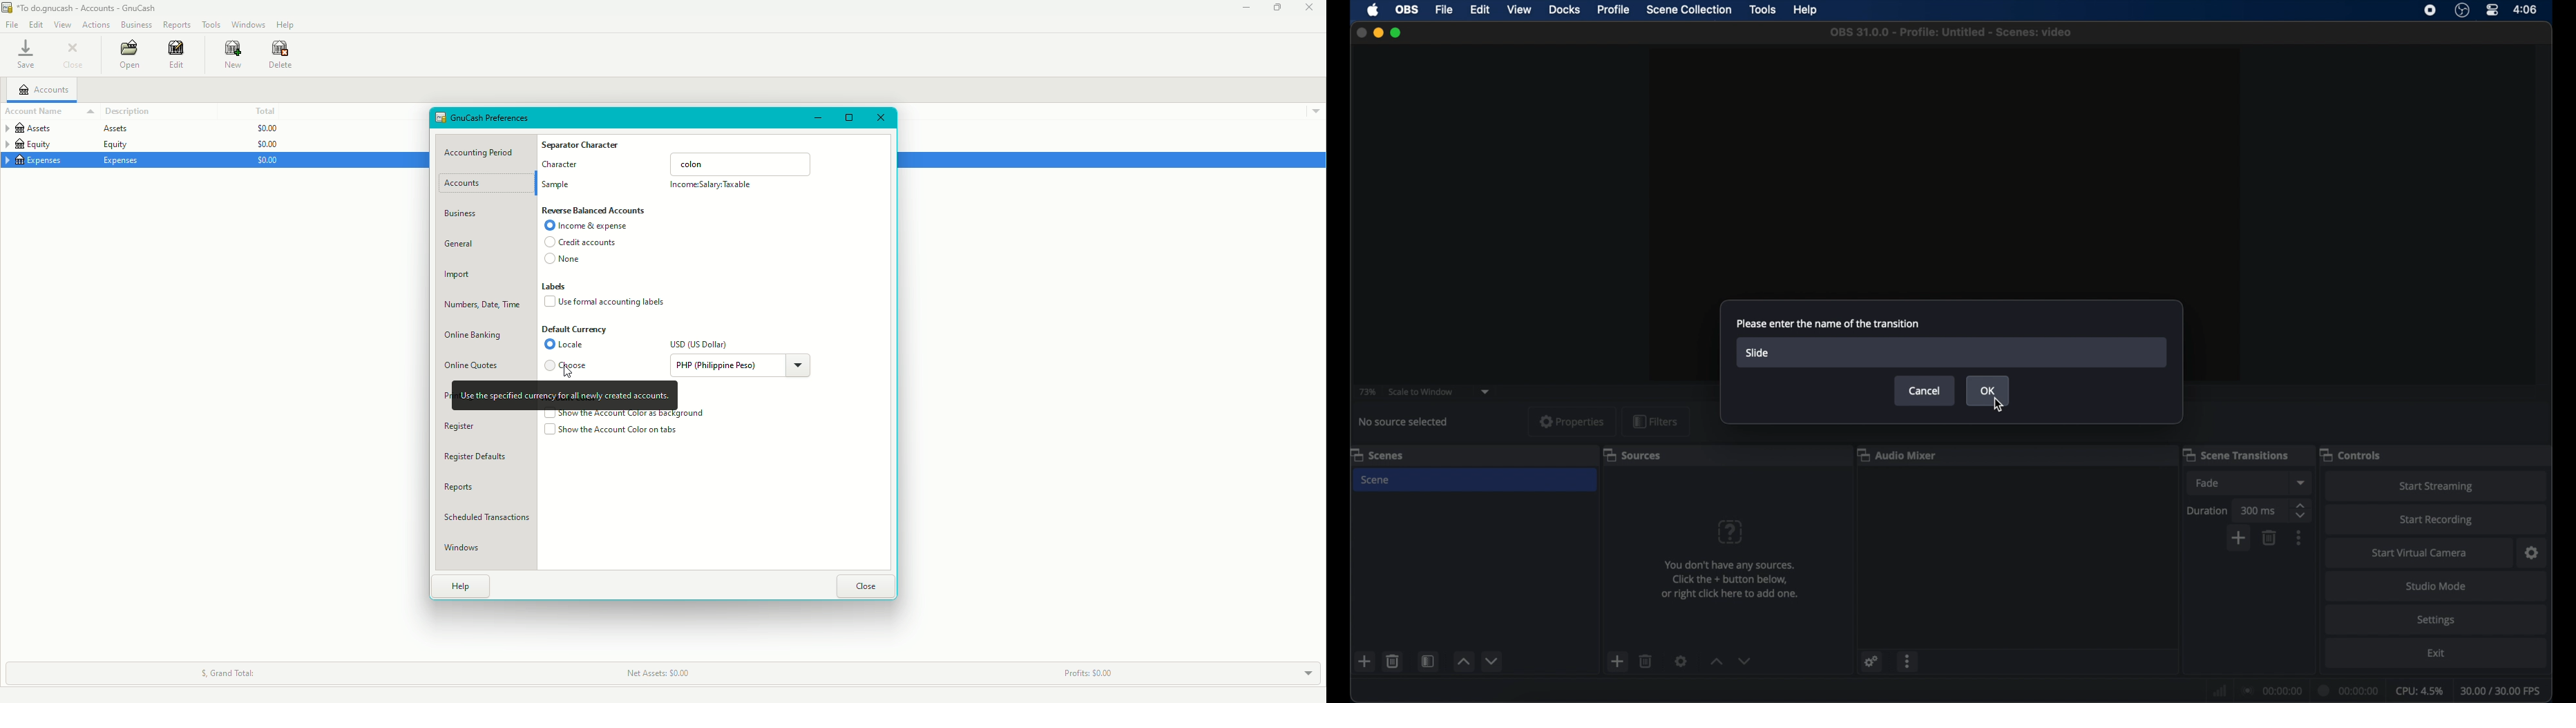  Describe the element at coordinates (2302, 483) in the screenshot. I see `dropdown` at that location.